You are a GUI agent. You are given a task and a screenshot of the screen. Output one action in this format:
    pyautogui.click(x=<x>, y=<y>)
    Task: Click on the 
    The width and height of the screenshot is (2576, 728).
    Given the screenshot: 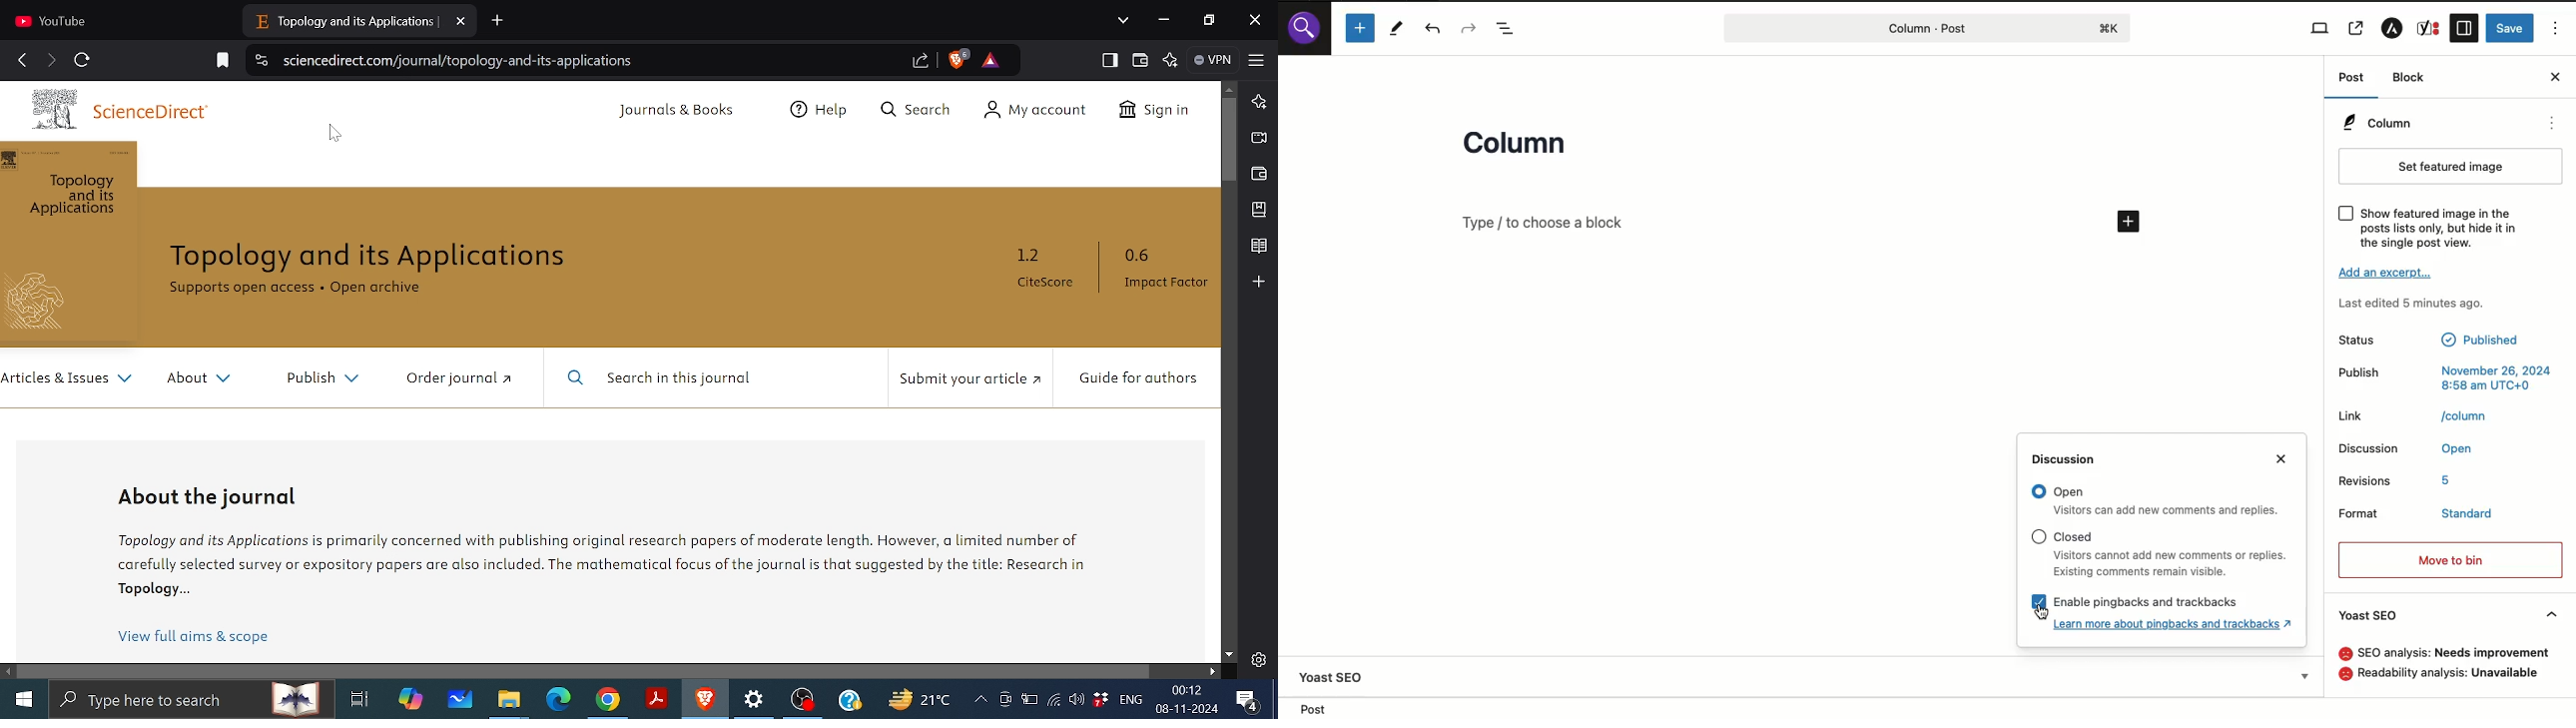 What is the action you would take?
    pyautogui.click(x=2069, y=492)
    